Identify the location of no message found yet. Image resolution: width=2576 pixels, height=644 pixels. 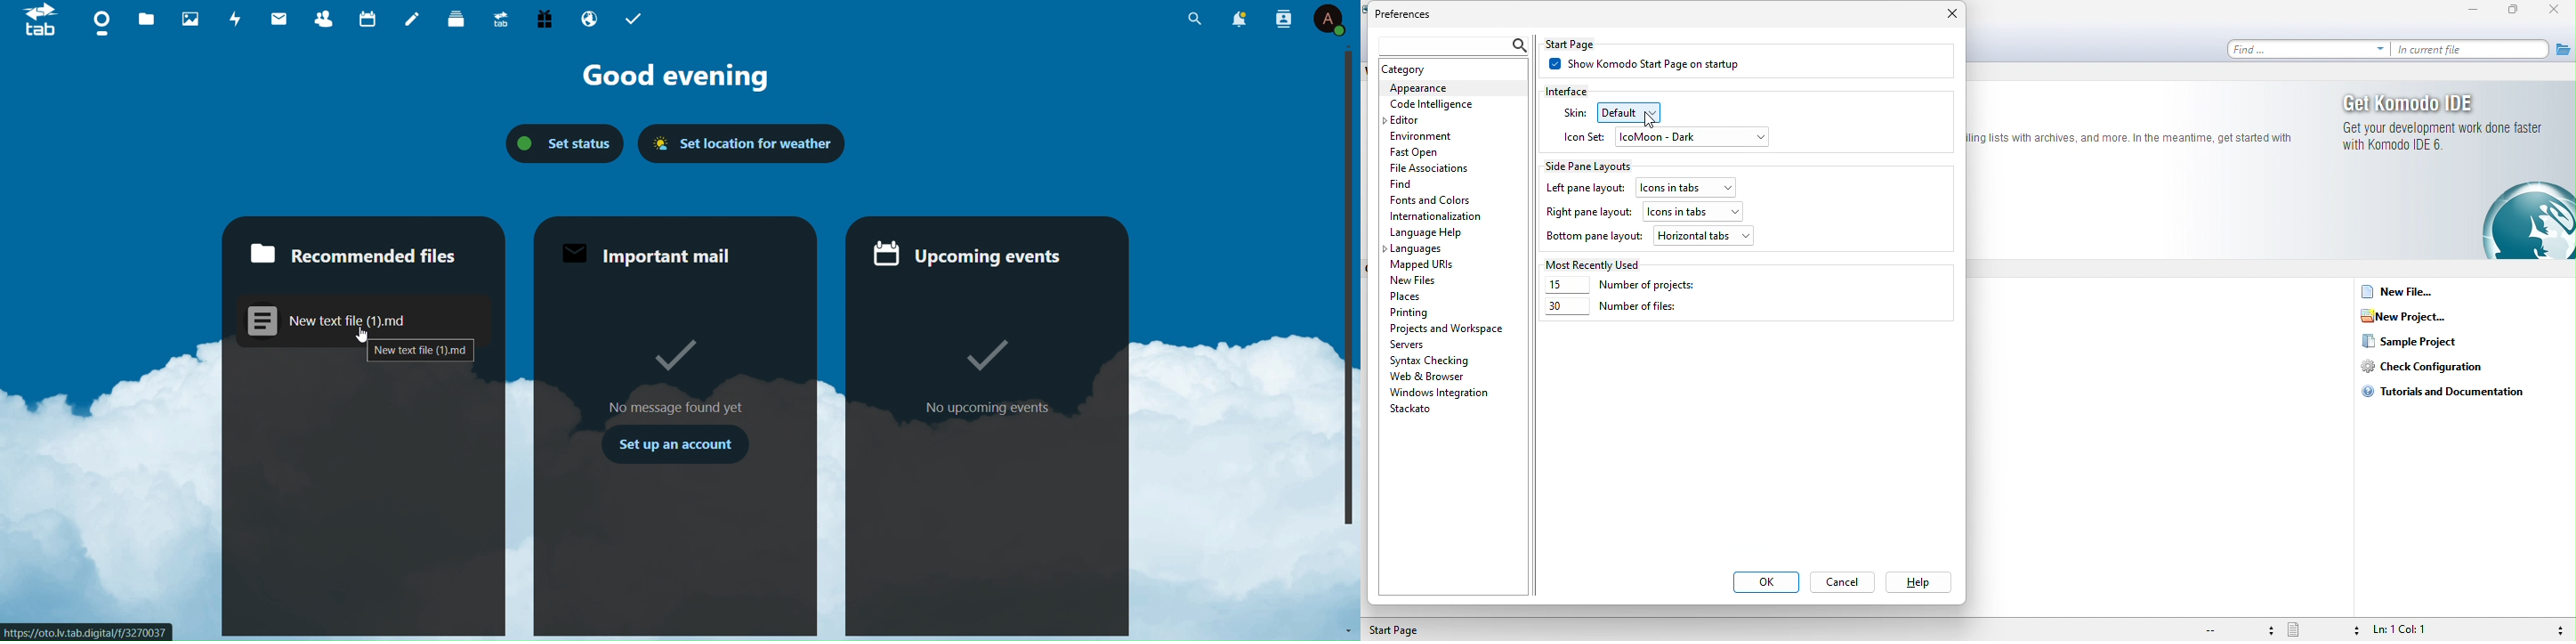
(678, 355).